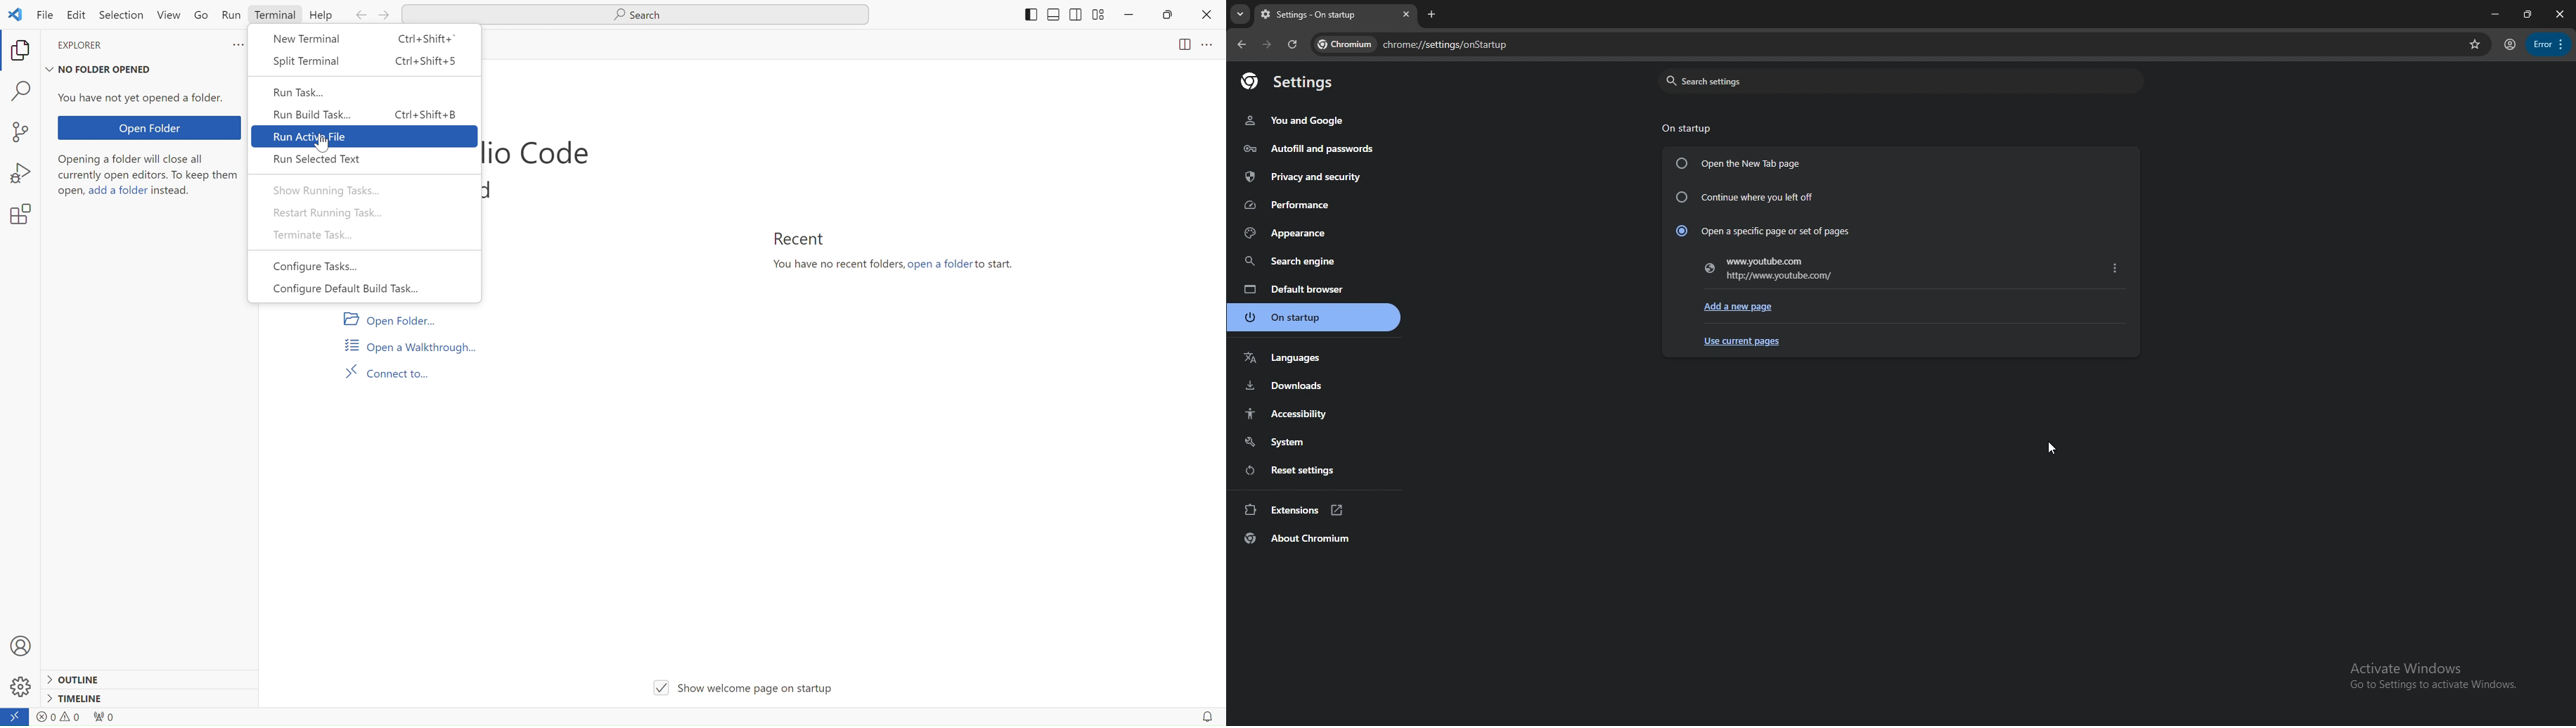  I want to click on settings, so click(1298, 83).